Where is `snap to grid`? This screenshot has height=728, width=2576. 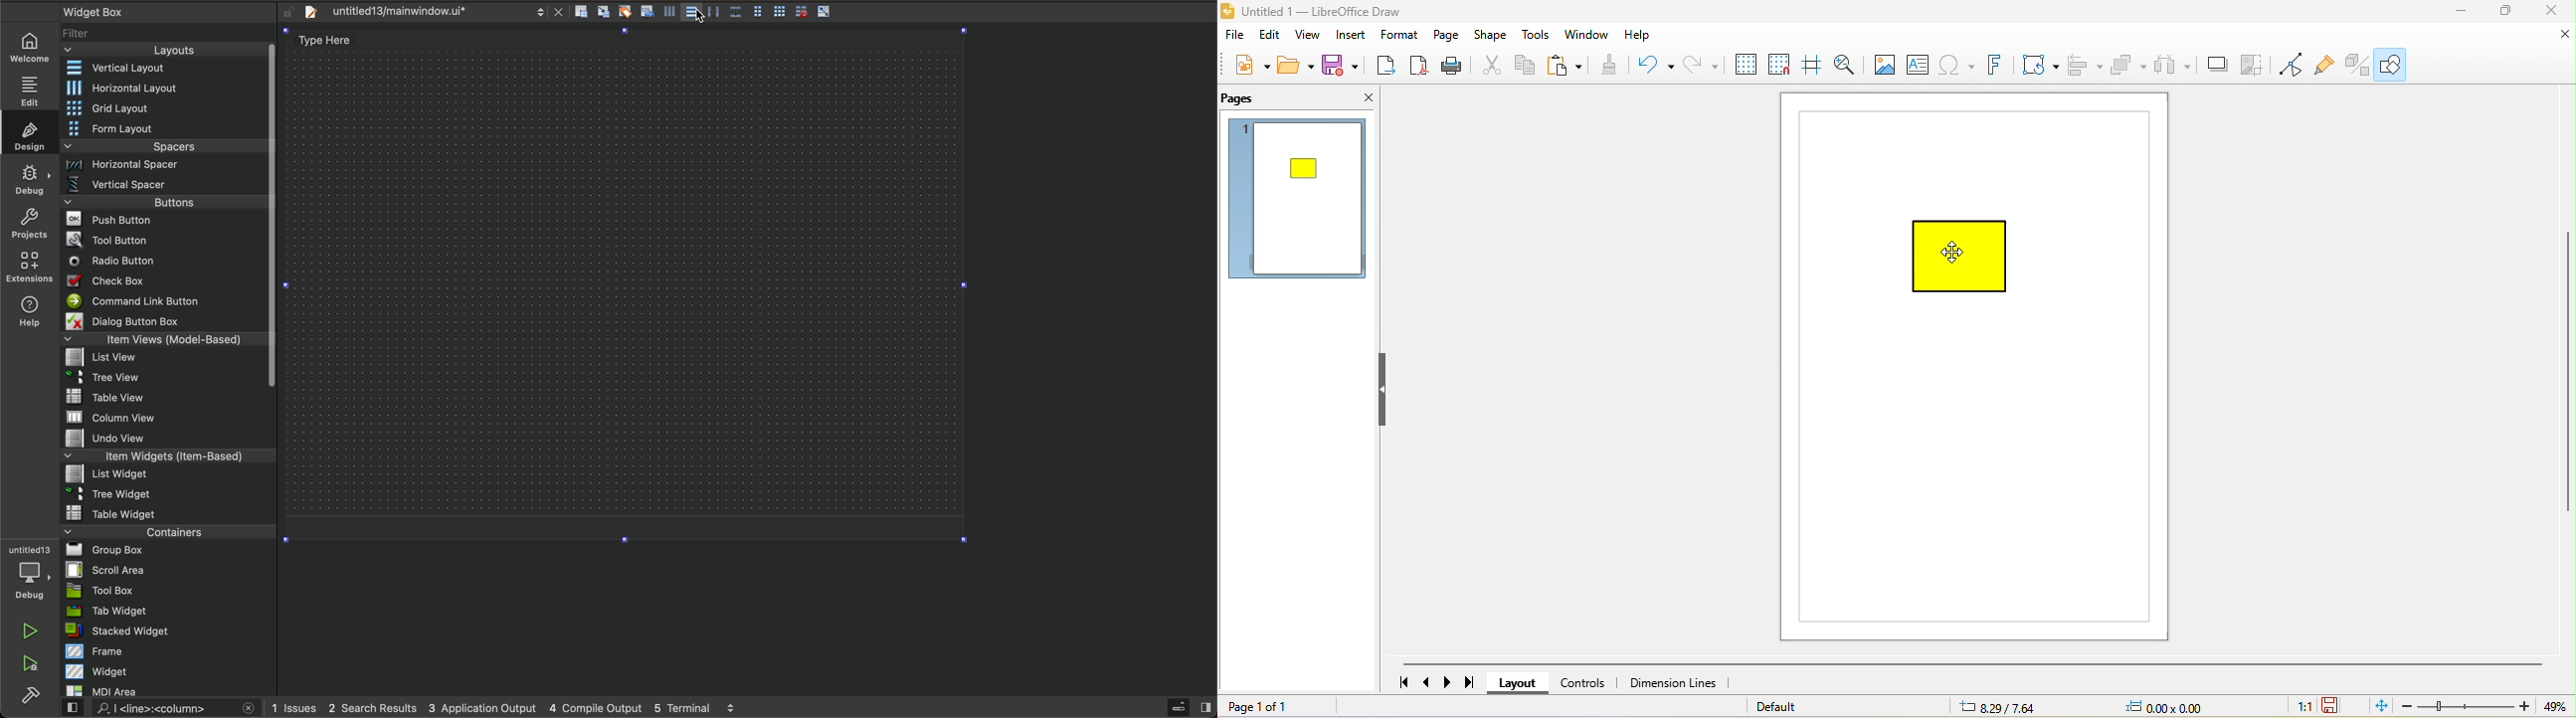
snap to grid is located at coordinates (1782, 65).